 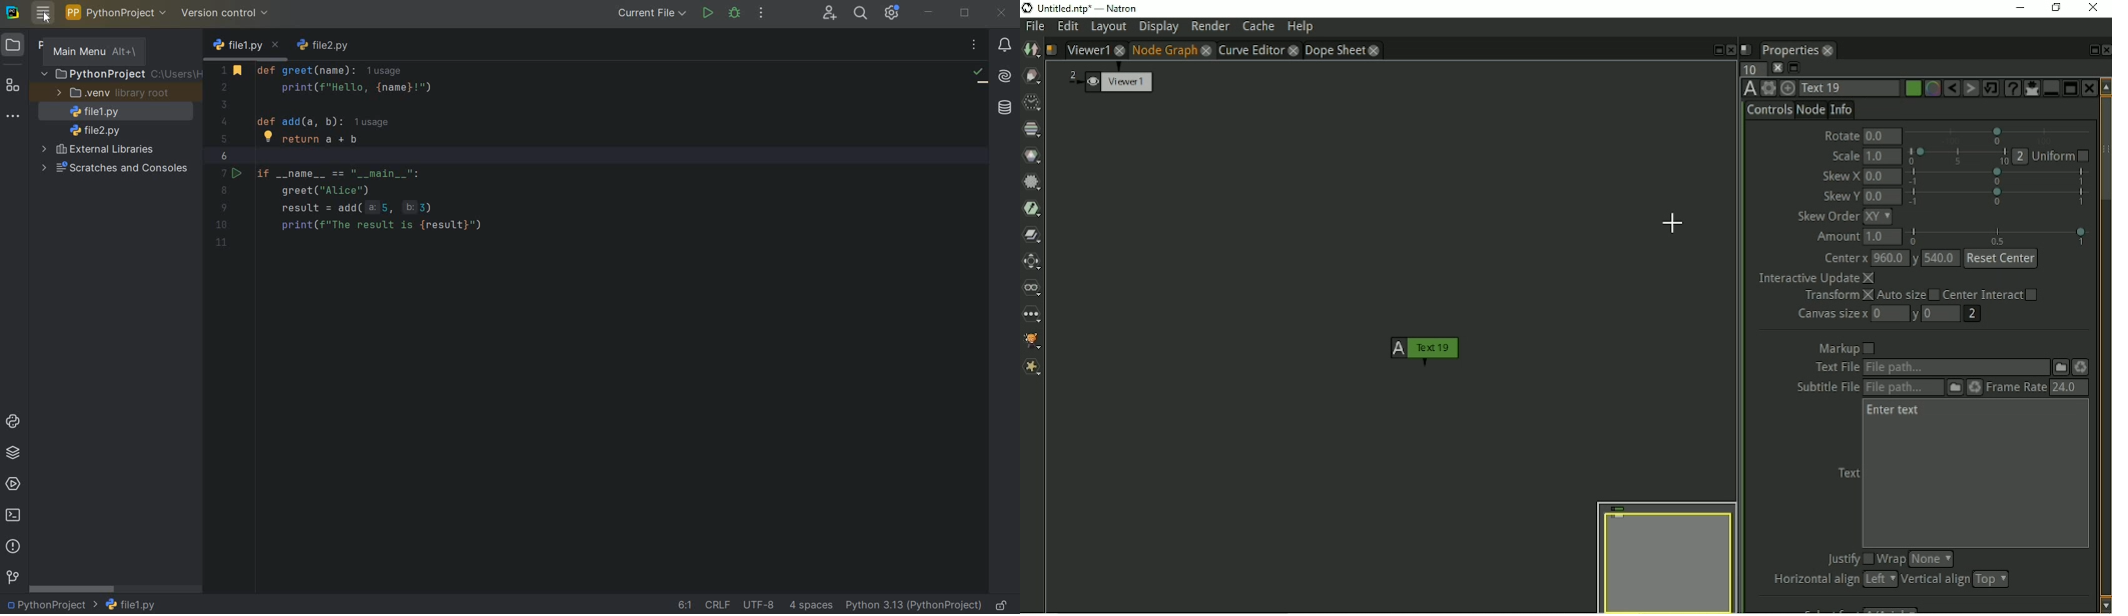 What do you see at coordinates (1840, 134) in the screenshot?
I see `Rotate` at bounding box center [1840, 134].